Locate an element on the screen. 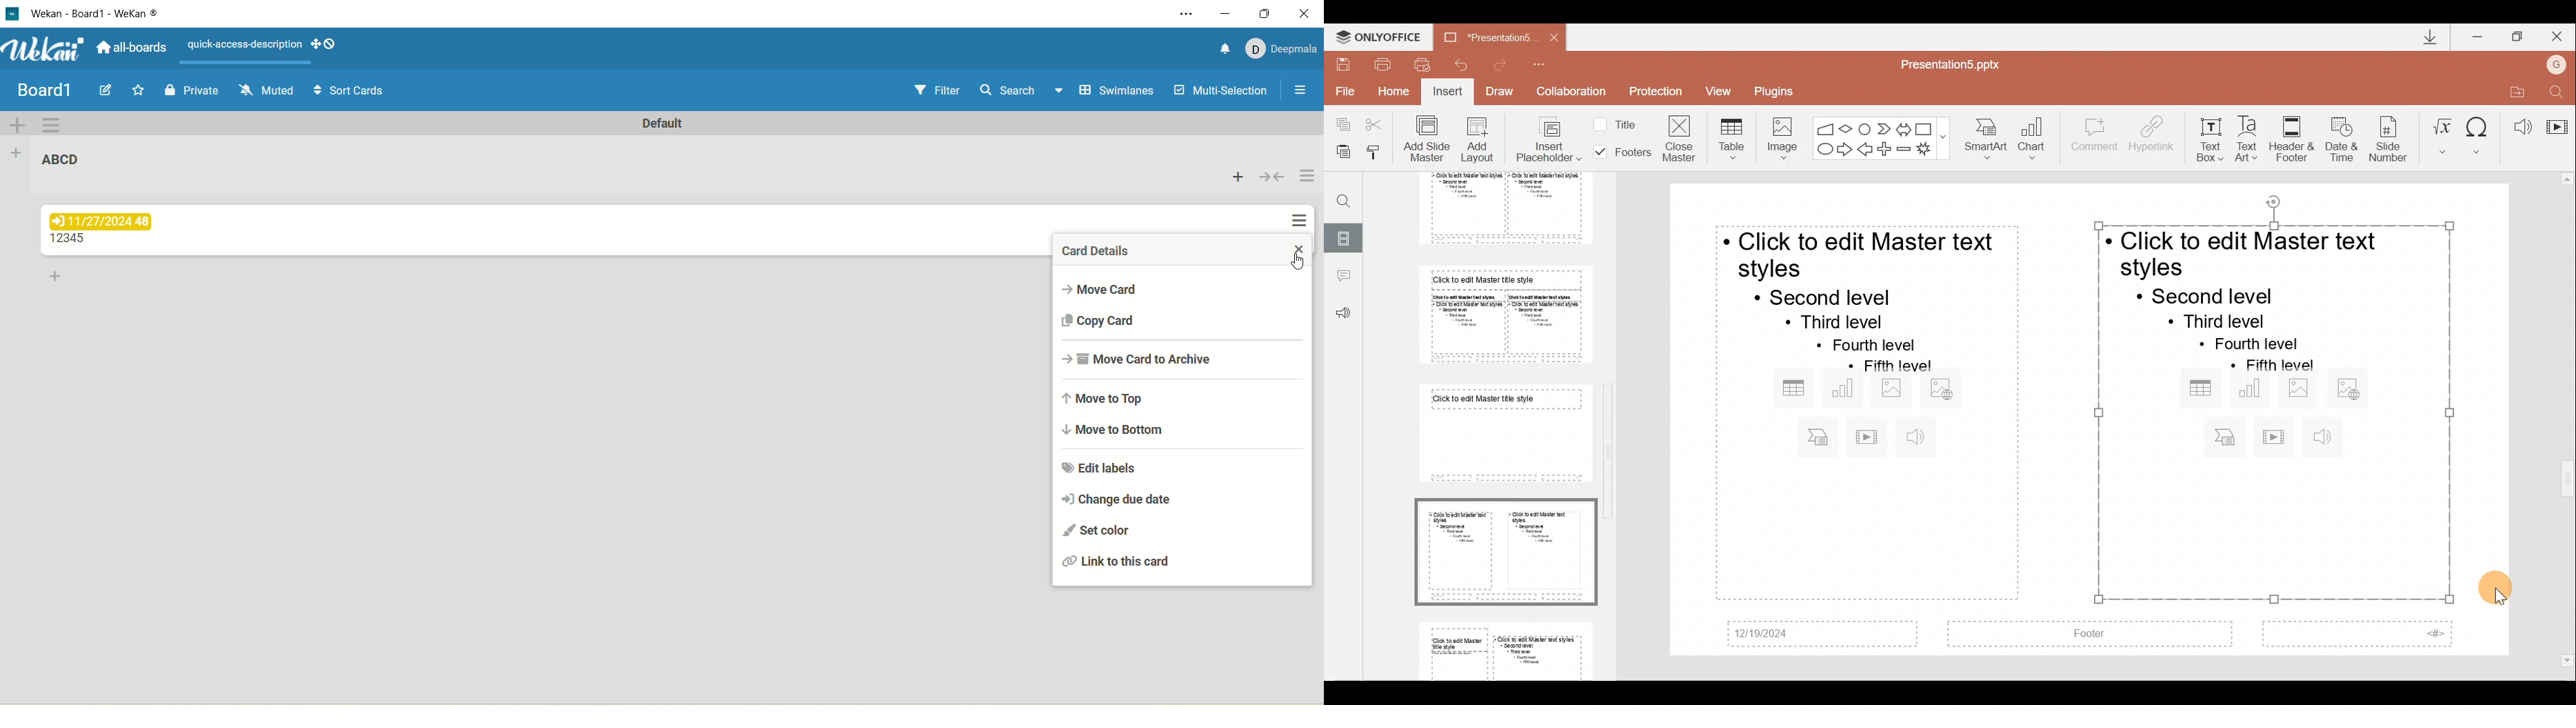  show-desktop-drag- is located at coordinates (324, 43).